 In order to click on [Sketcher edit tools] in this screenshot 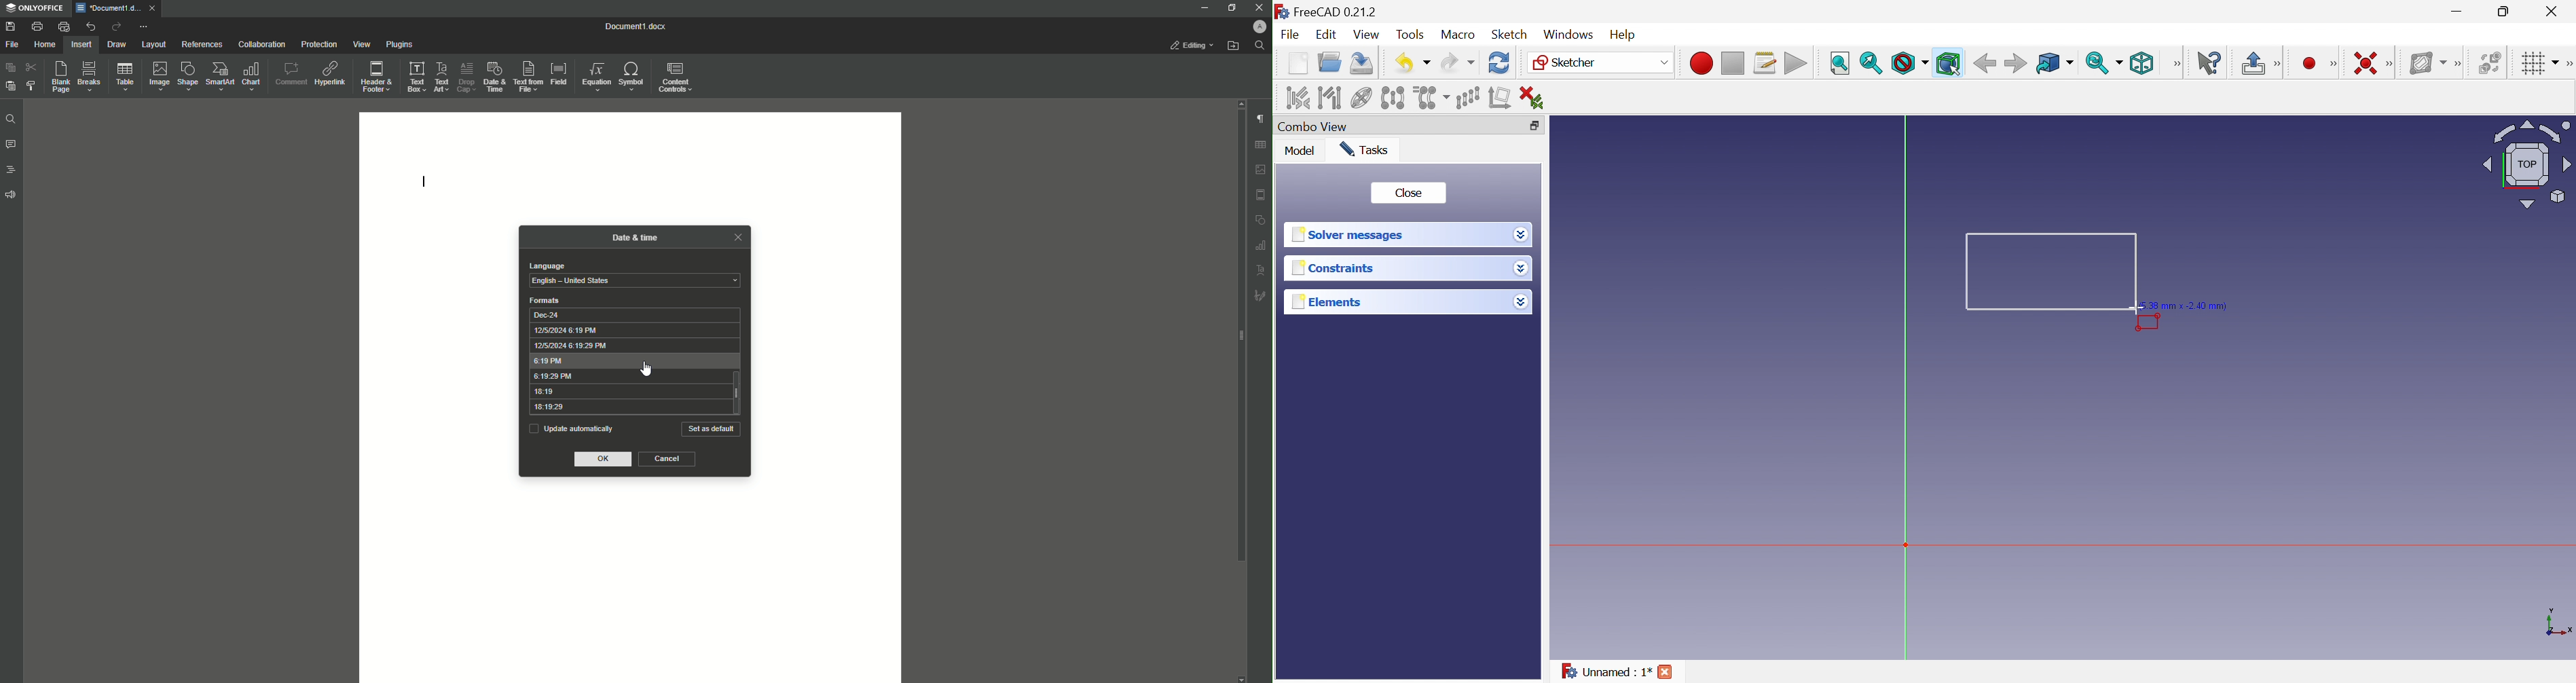, I will do `click(2568, 63)`.